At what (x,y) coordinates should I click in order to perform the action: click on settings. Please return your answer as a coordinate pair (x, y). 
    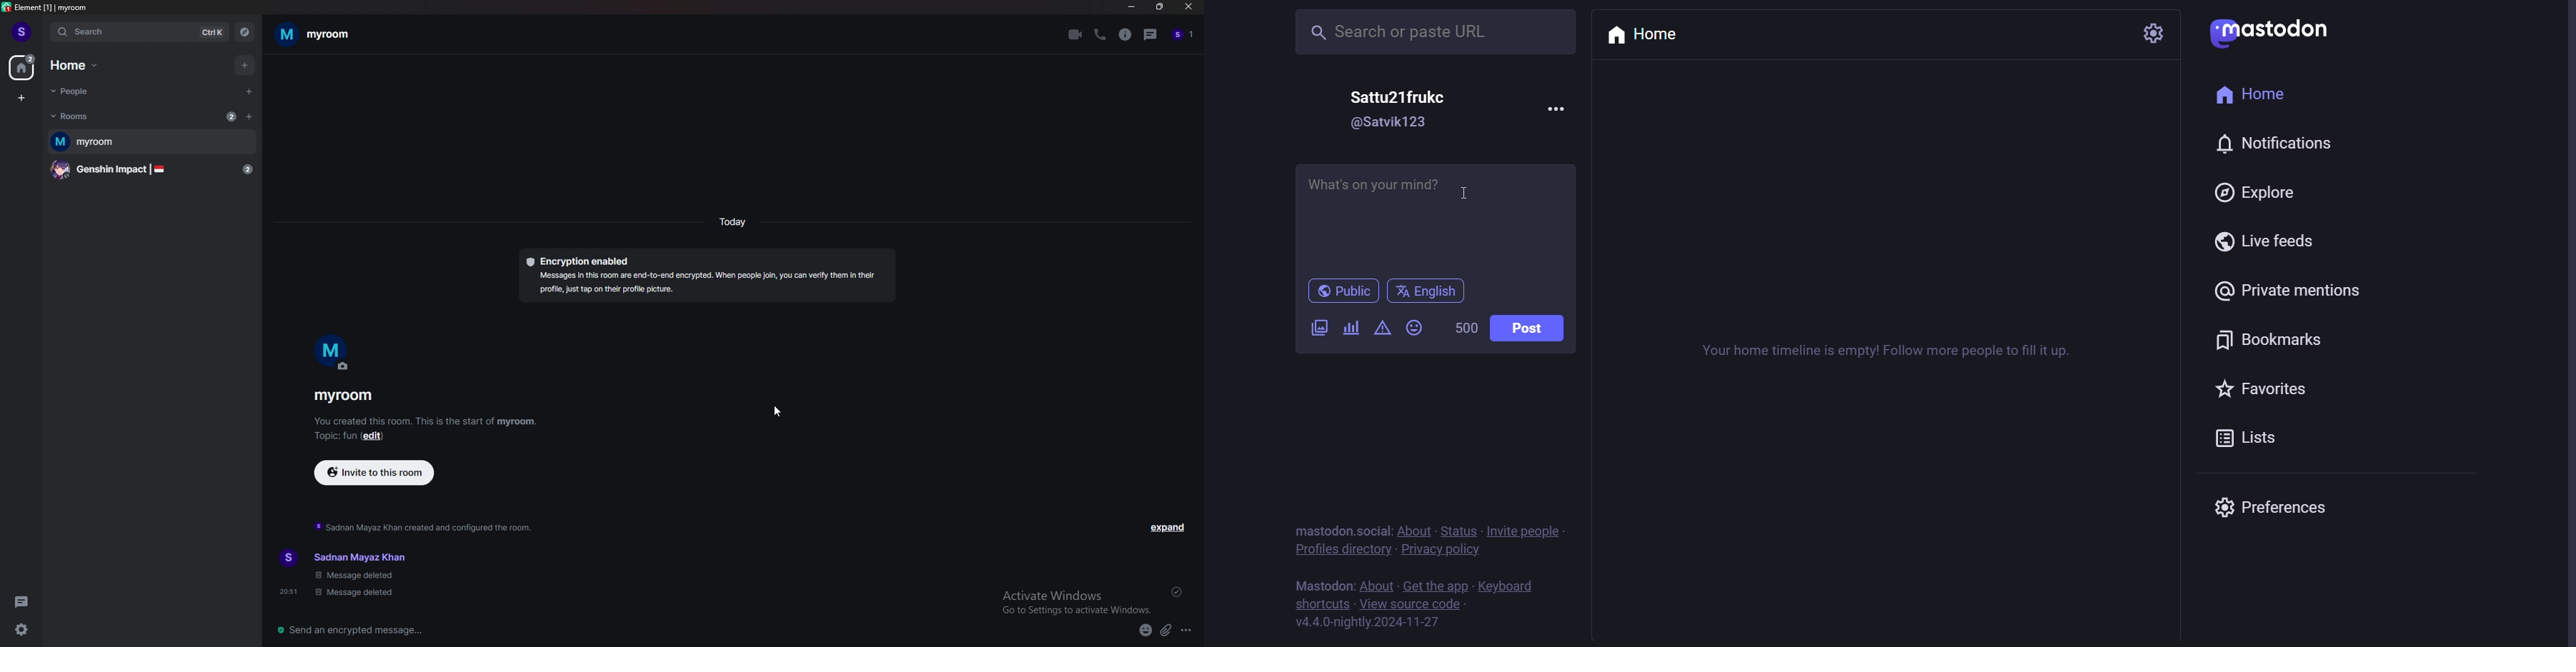
    Looking at the image, I should click on (21, 629).